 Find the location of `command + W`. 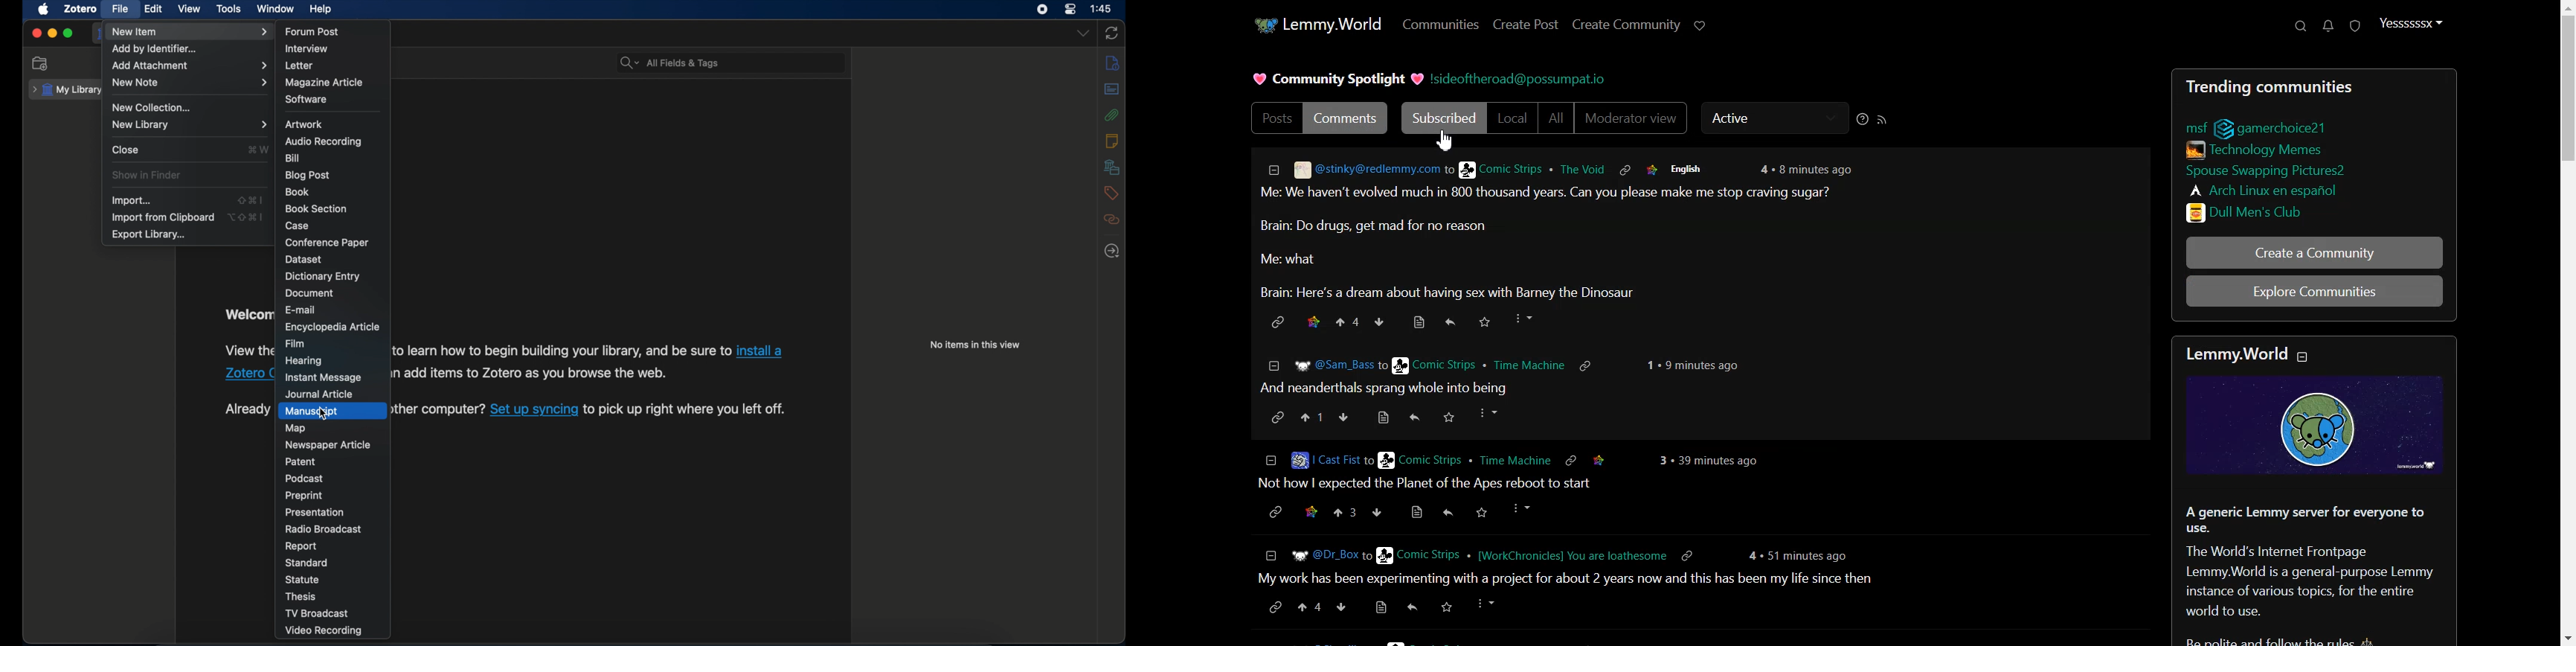

command + W is located at coordinates (257, 150).